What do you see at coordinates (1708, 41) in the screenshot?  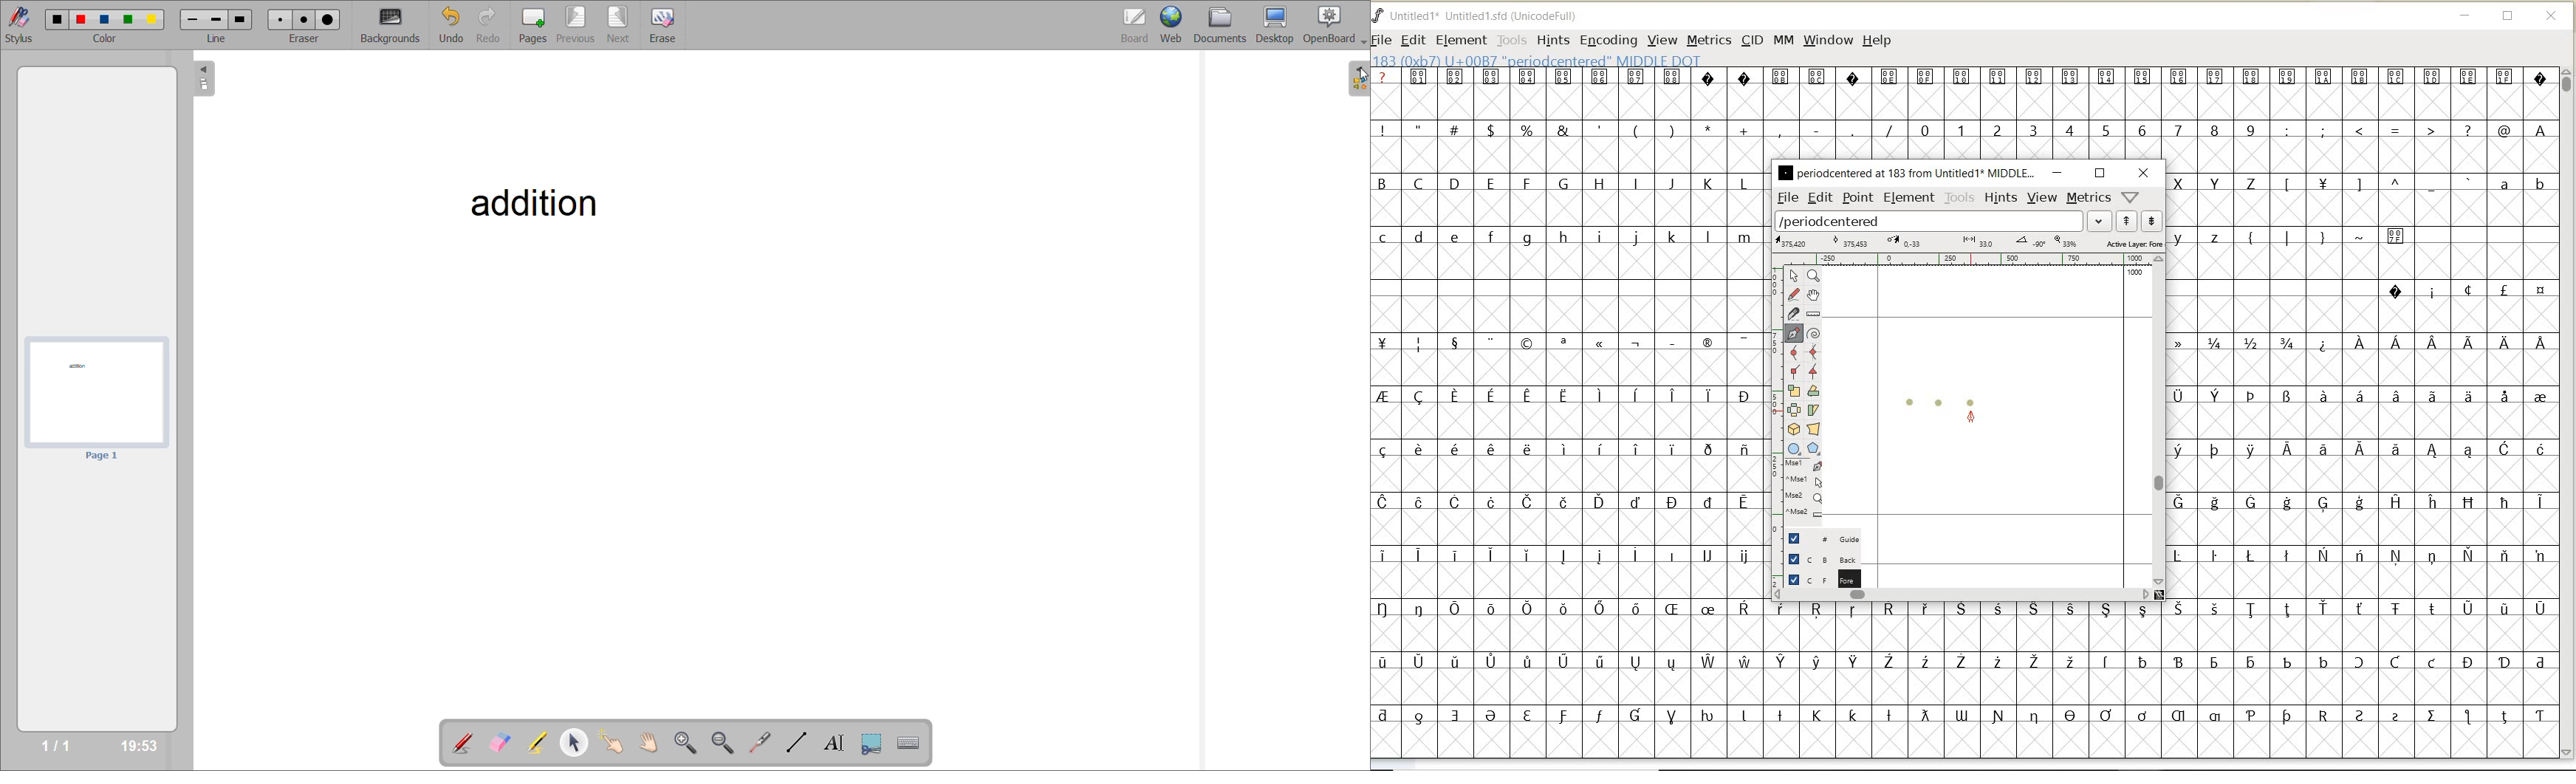 I see `METRICS` at bounding box center [1708, 41].